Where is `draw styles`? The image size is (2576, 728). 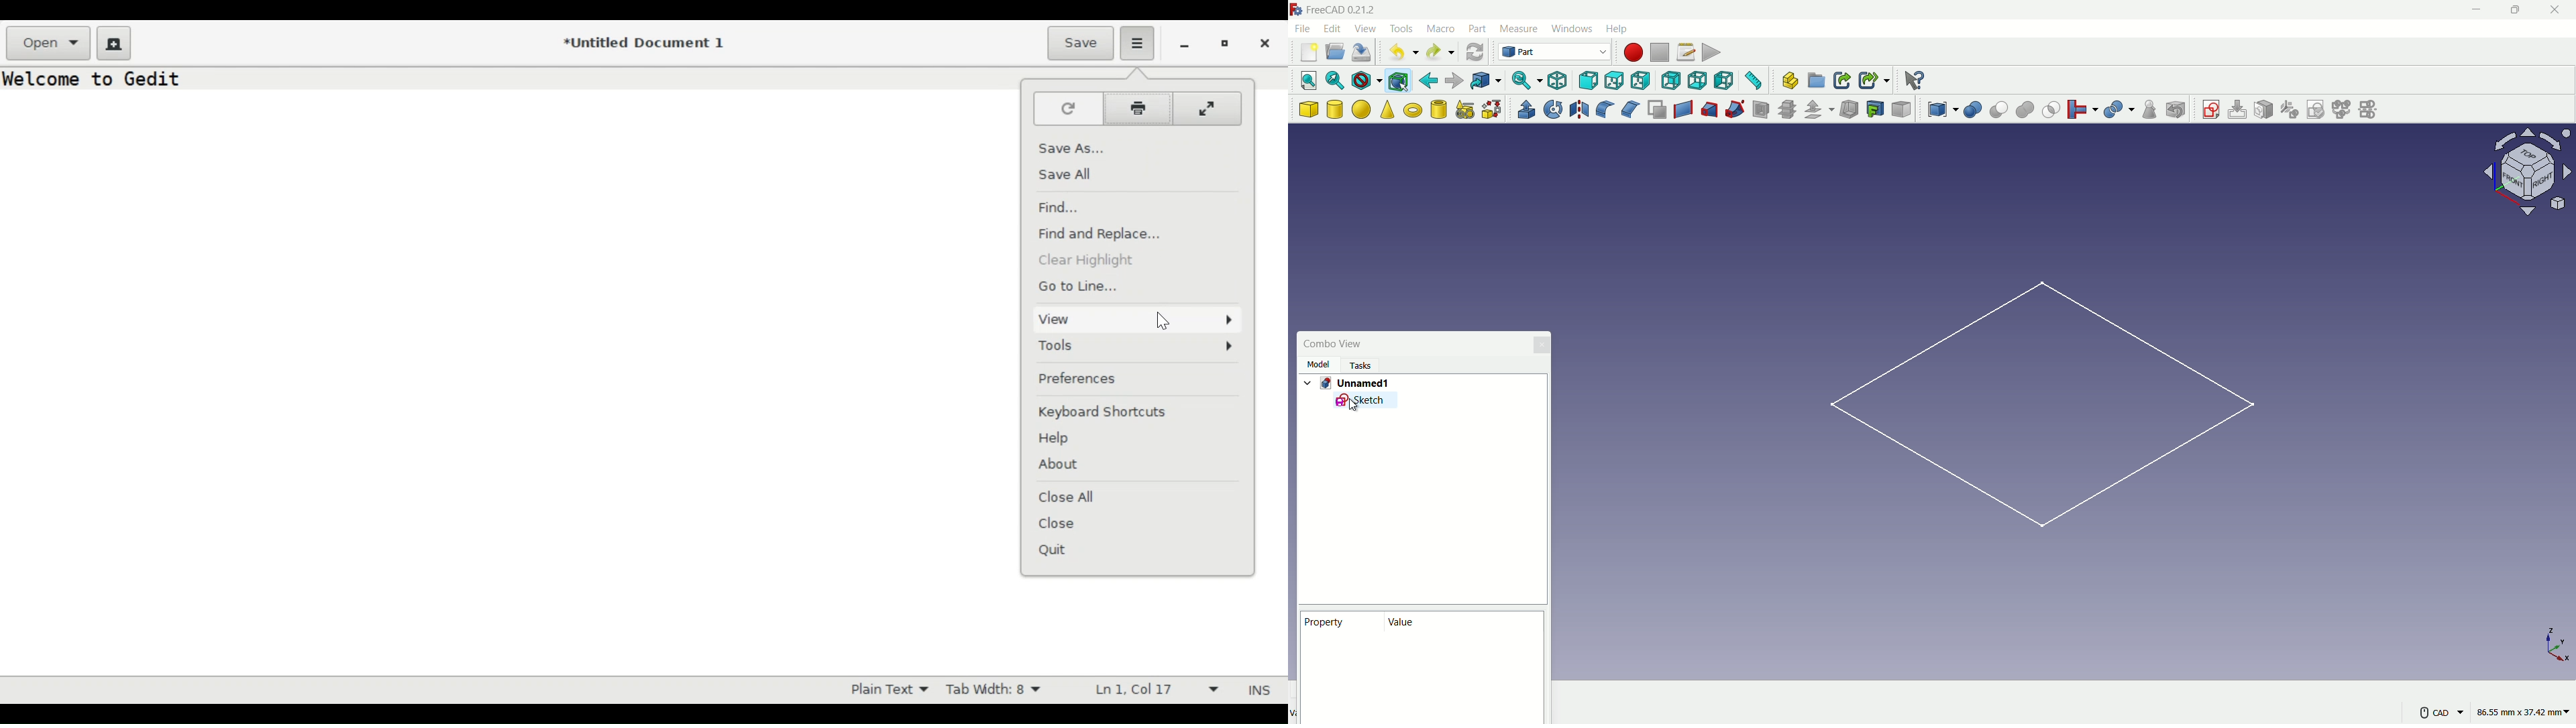
draw styles is located at coordinates (1368, 81).